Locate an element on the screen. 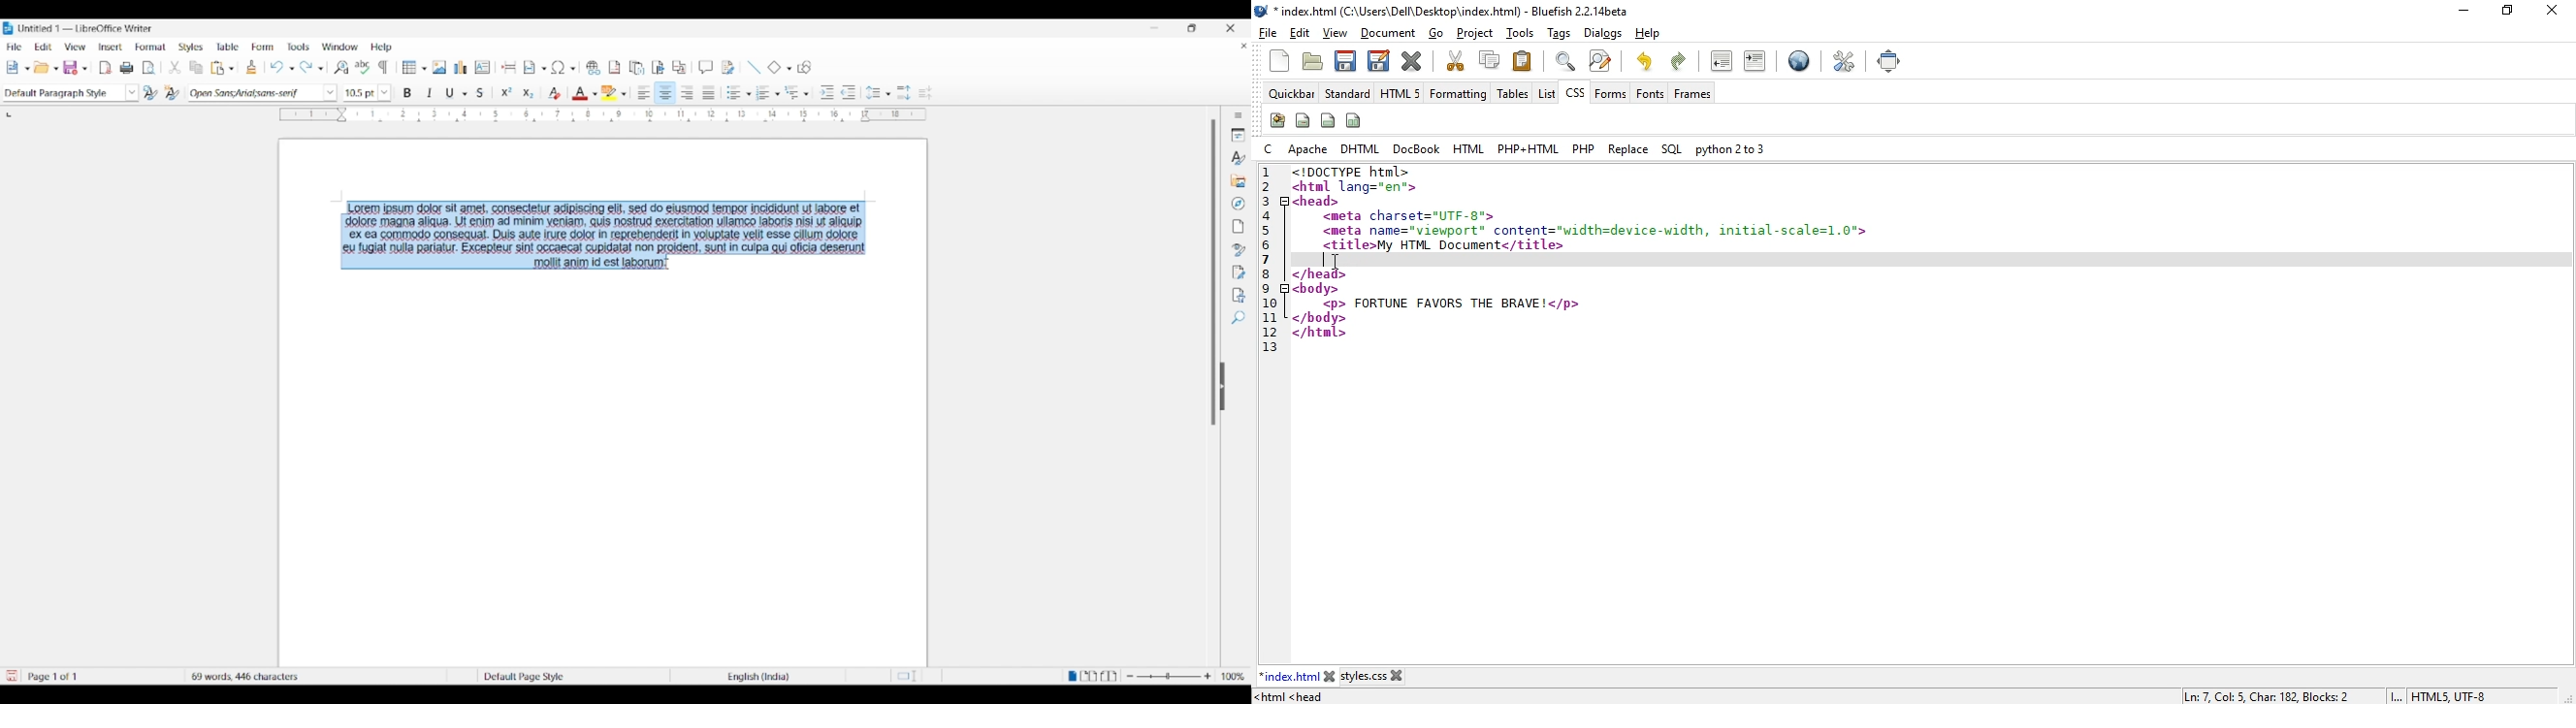 Image resolution: width=2576 pixels, height=728 pixels. Insert endnote is located at coordinates (637, 67).